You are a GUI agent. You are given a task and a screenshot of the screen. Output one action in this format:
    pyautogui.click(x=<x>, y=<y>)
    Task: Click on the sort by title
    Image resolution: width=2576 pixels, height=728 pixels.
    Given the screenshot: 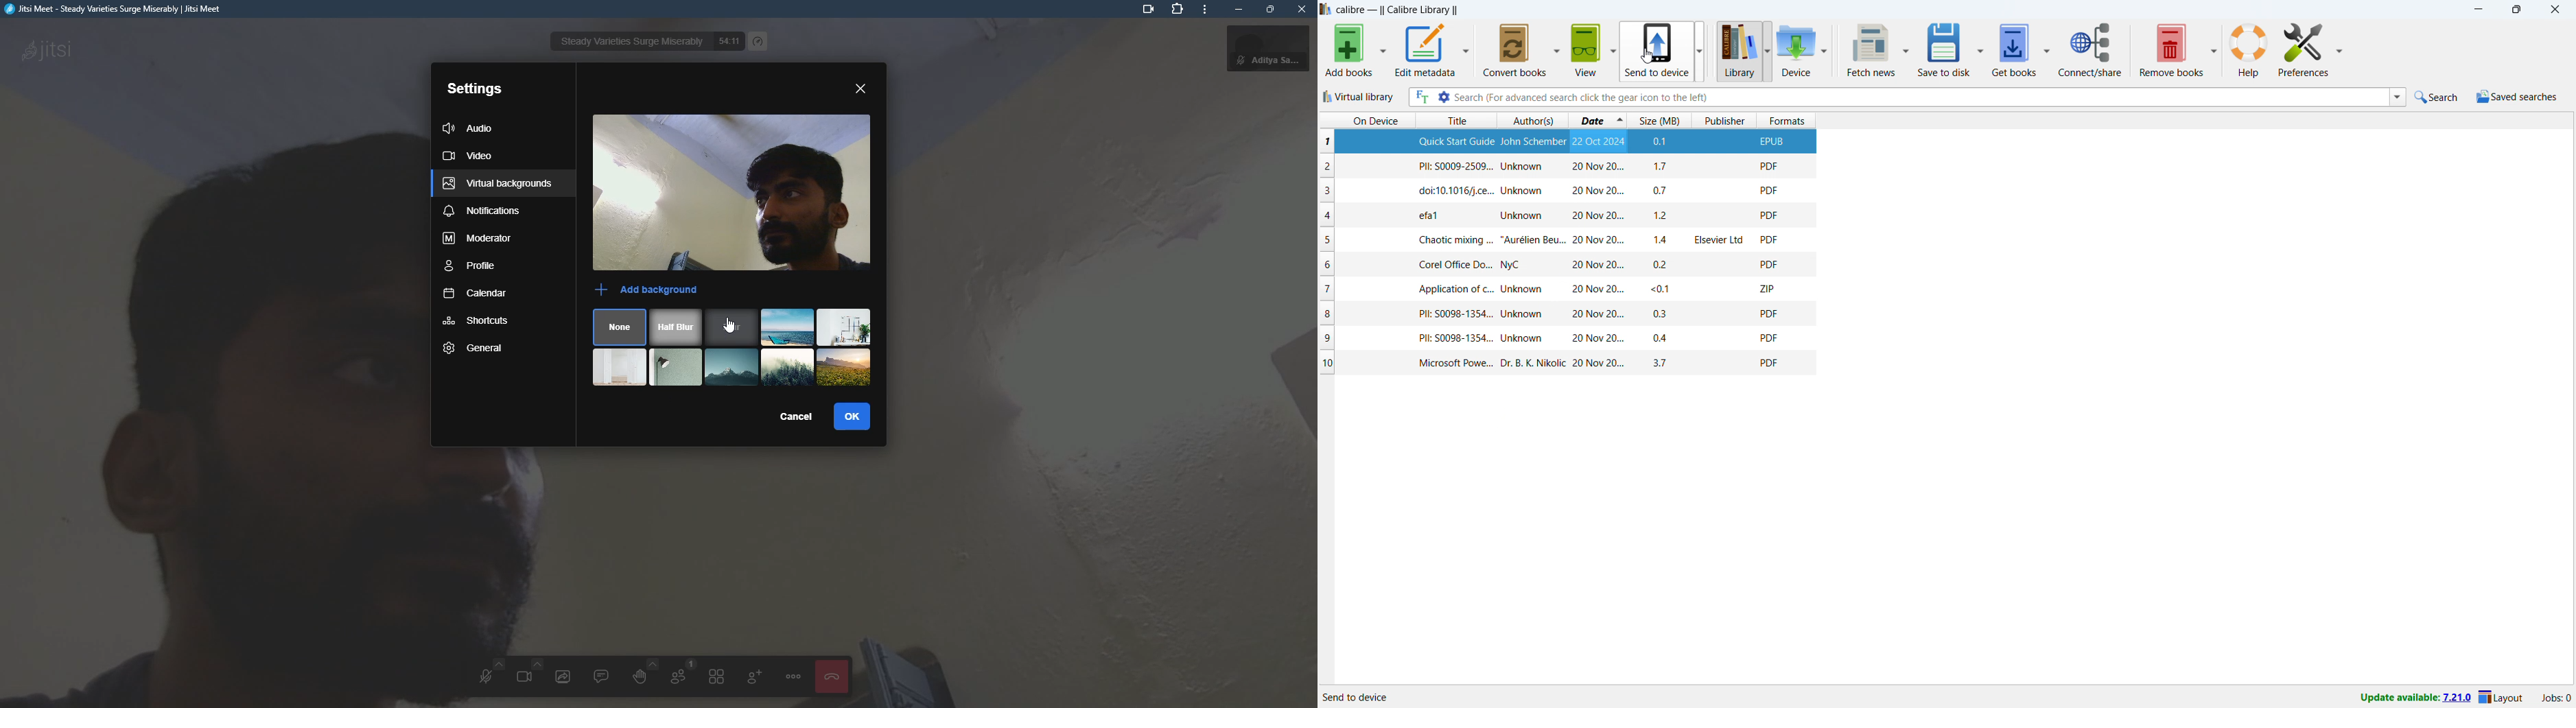 What is the action you would take?
    pyautogui.click(x=1455, y=120)
    